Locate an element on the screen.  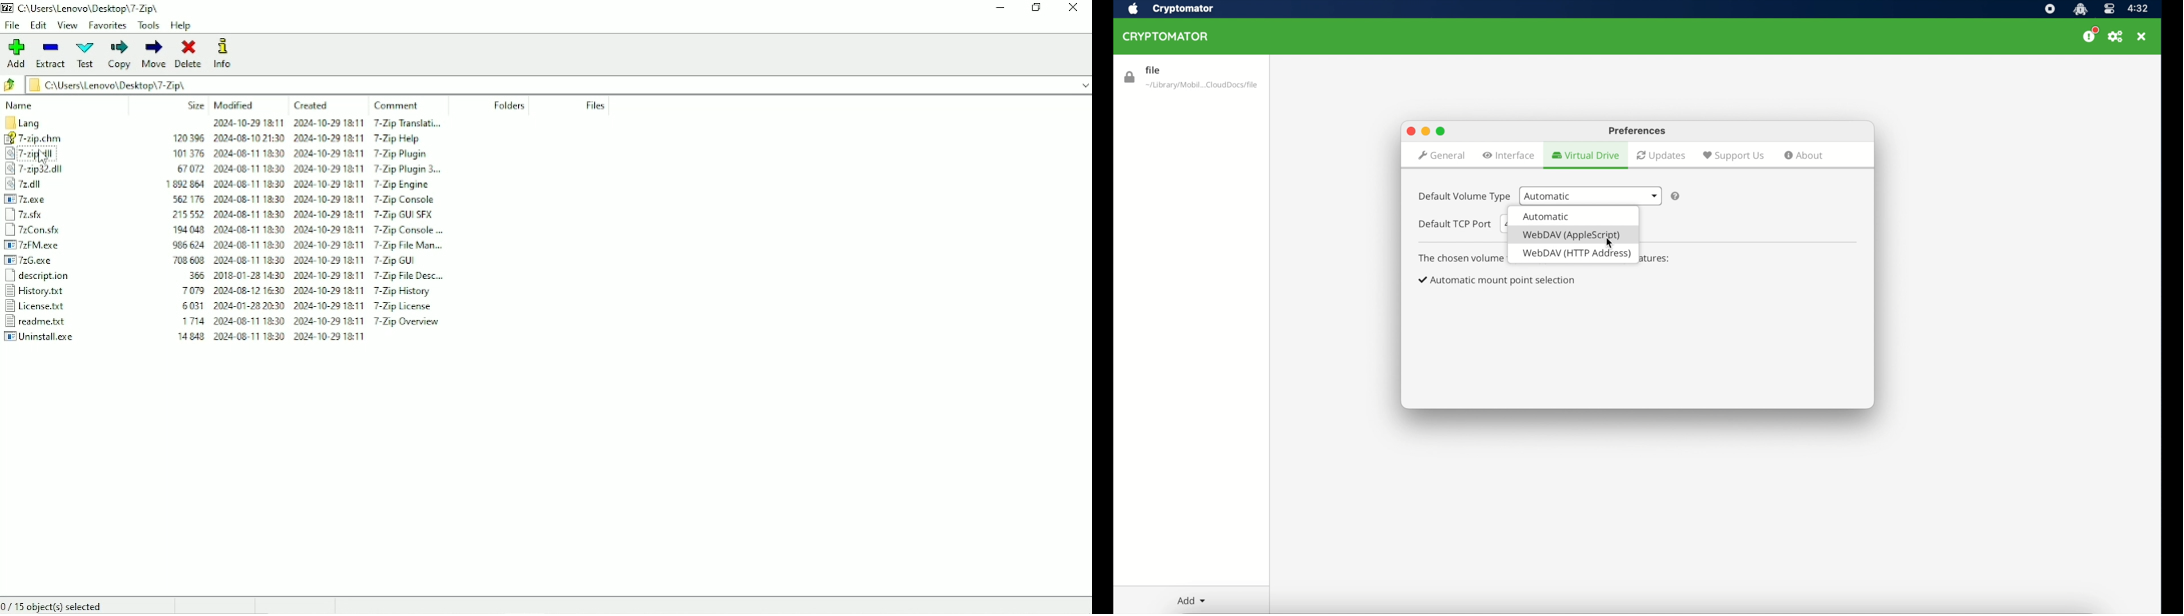
support us is located at coordinates (1733, 155).